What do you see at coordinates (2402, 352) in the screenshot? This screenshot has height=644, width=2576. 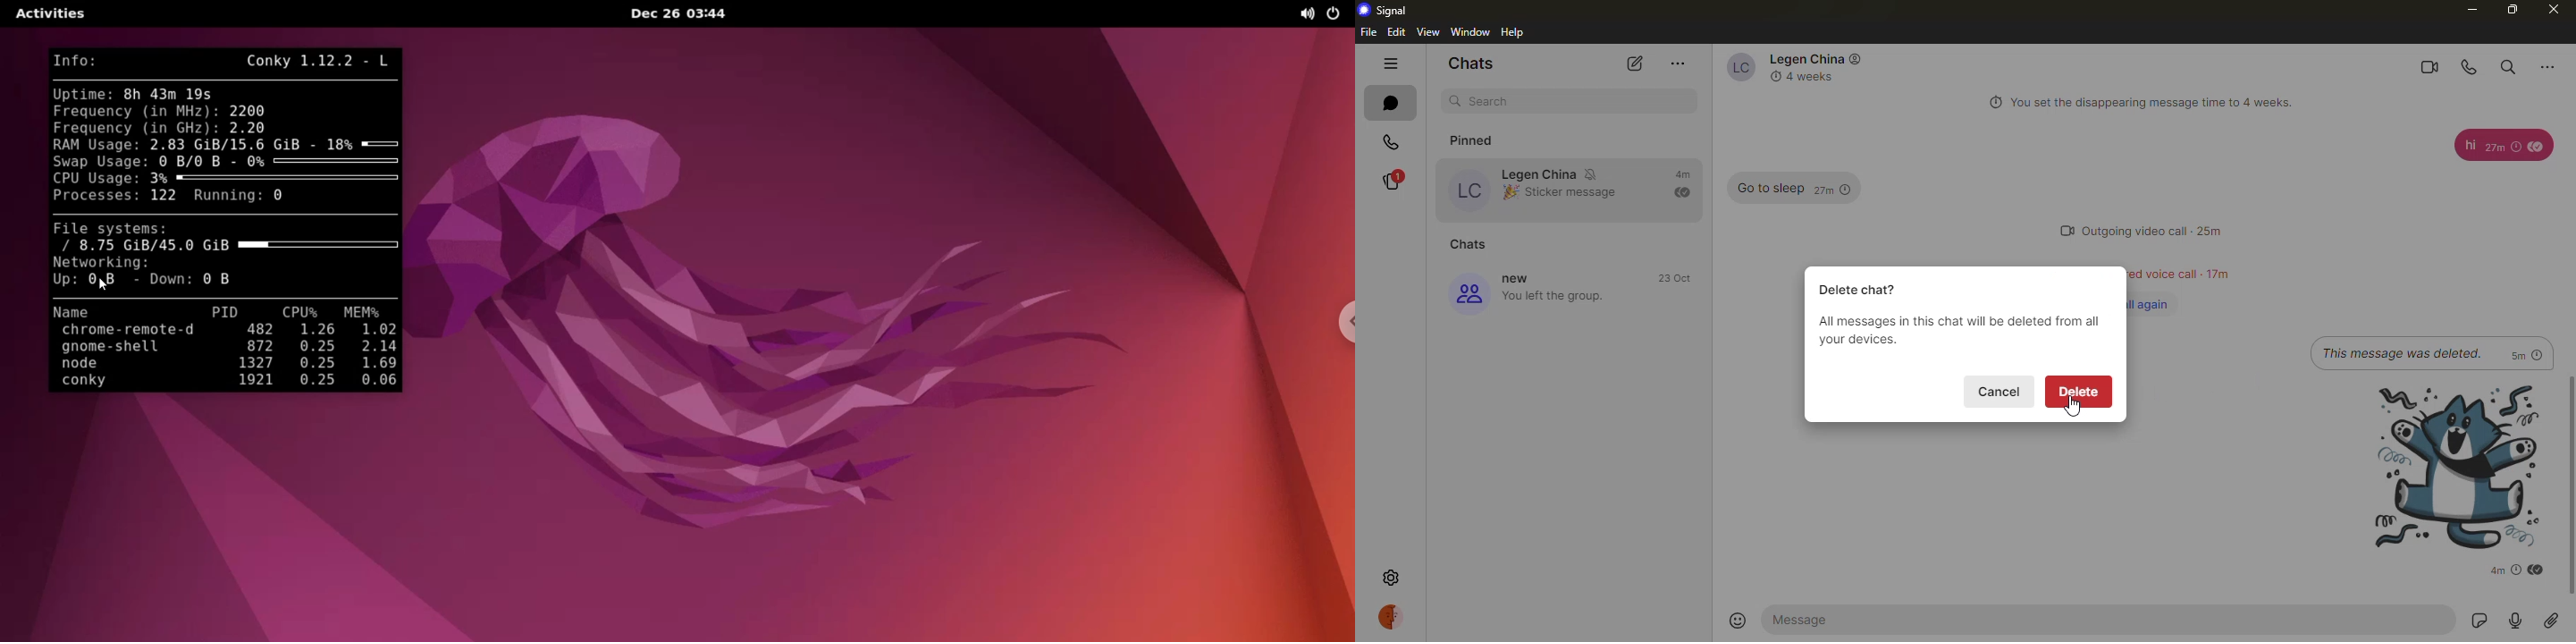 I see `message deleted` at bounding box center [2402, 352].